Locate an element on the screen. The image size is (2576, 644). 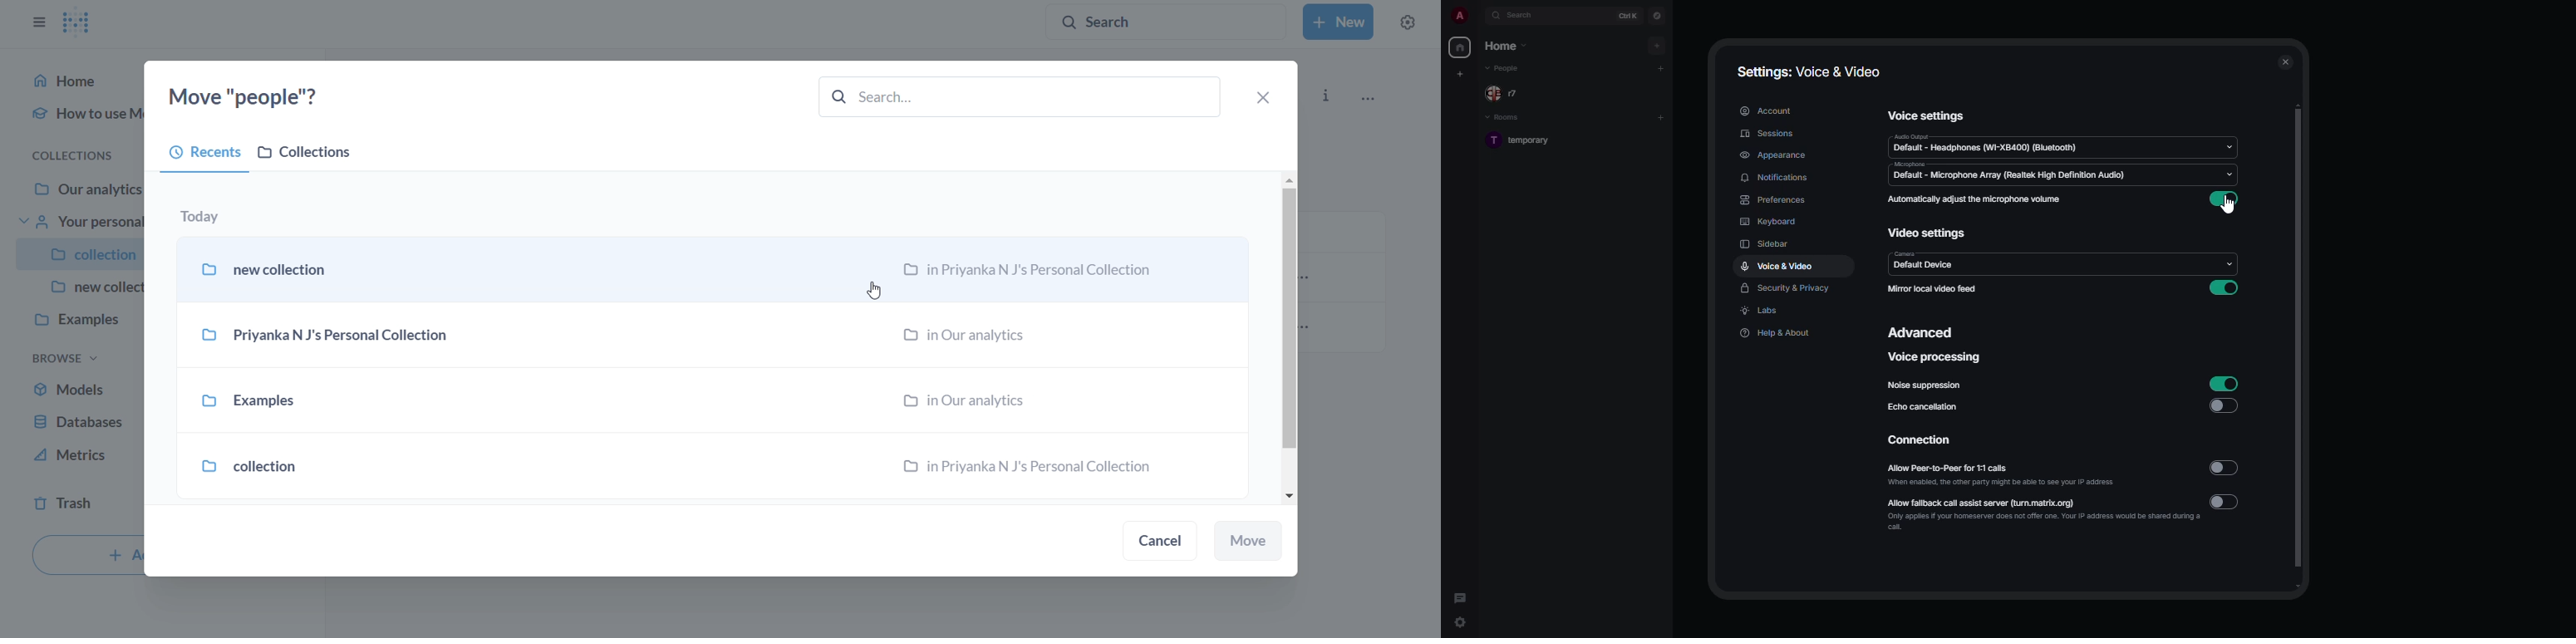
allow peer-to-peer for 1:1 calls is located at coordinates (2003, 476).